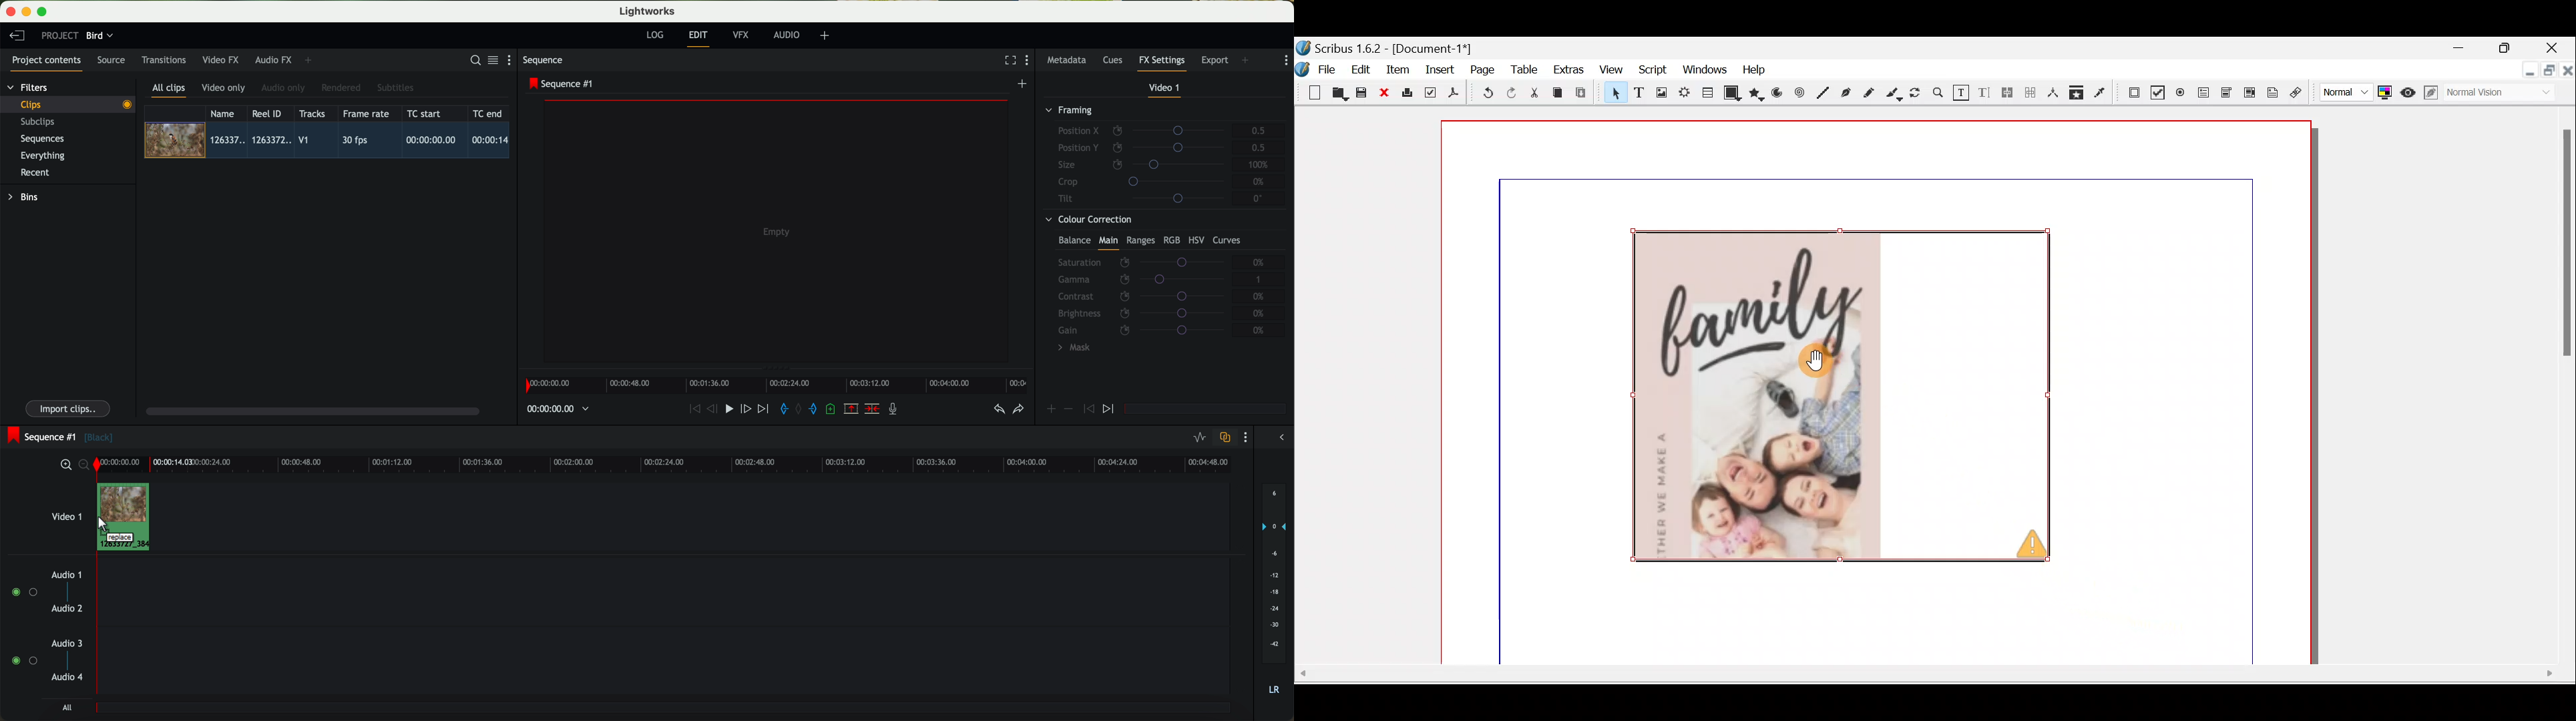 Image resolution: width=2576 pixels, height=728 pixels. Describe the element at coordinates (1568, 73) in the screenshot. I see `Extras` at that location.